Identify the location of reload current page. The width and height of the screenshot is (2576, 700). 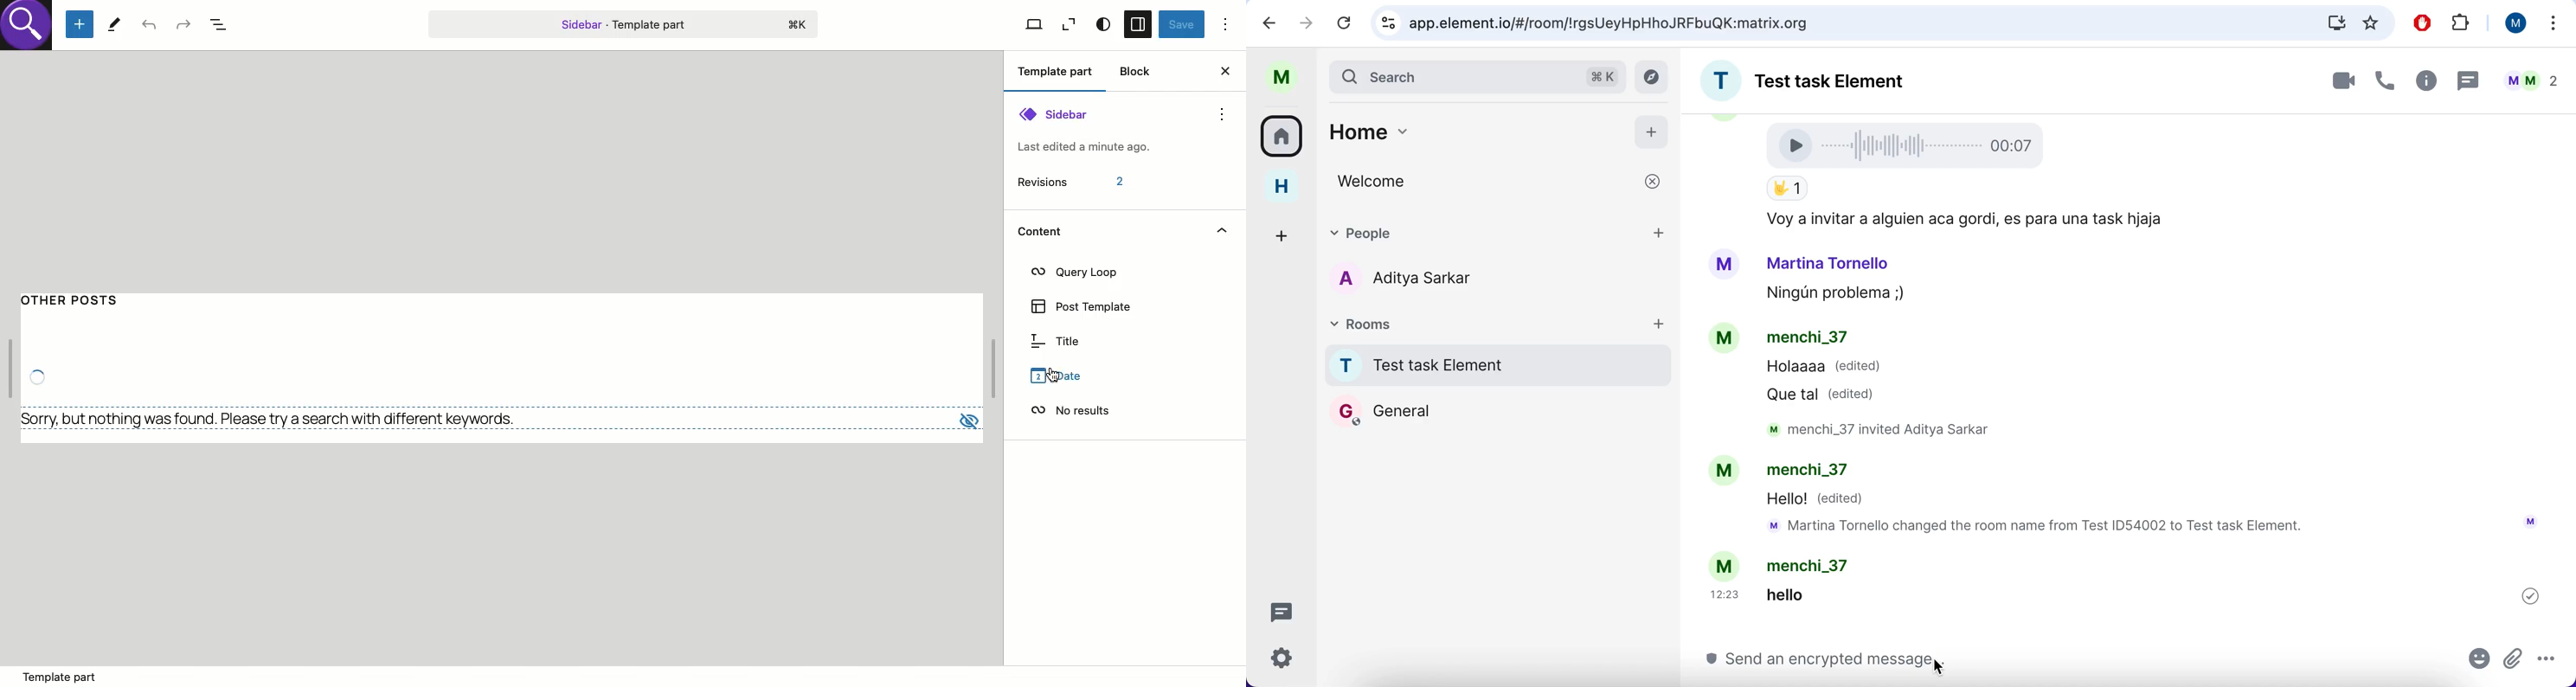
(1344, 22).